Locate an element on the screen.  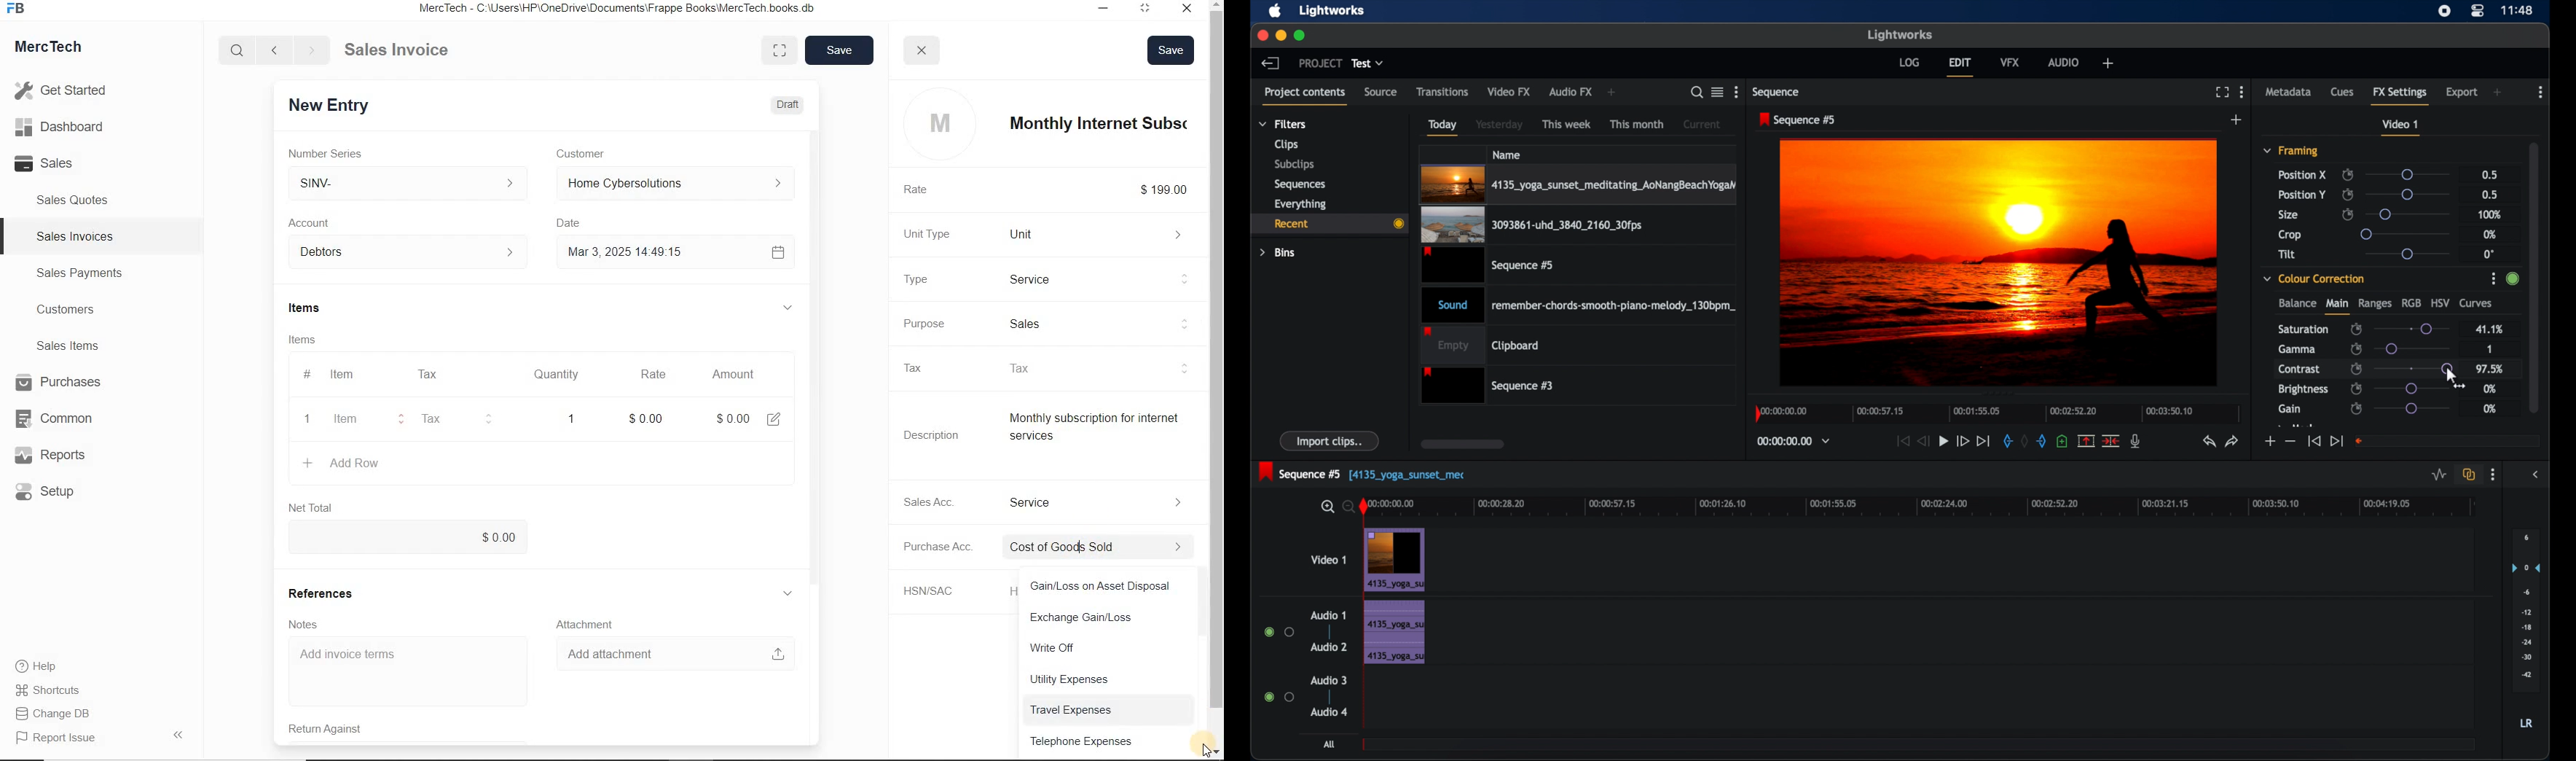
Rate is located at coordinates (927, 190).